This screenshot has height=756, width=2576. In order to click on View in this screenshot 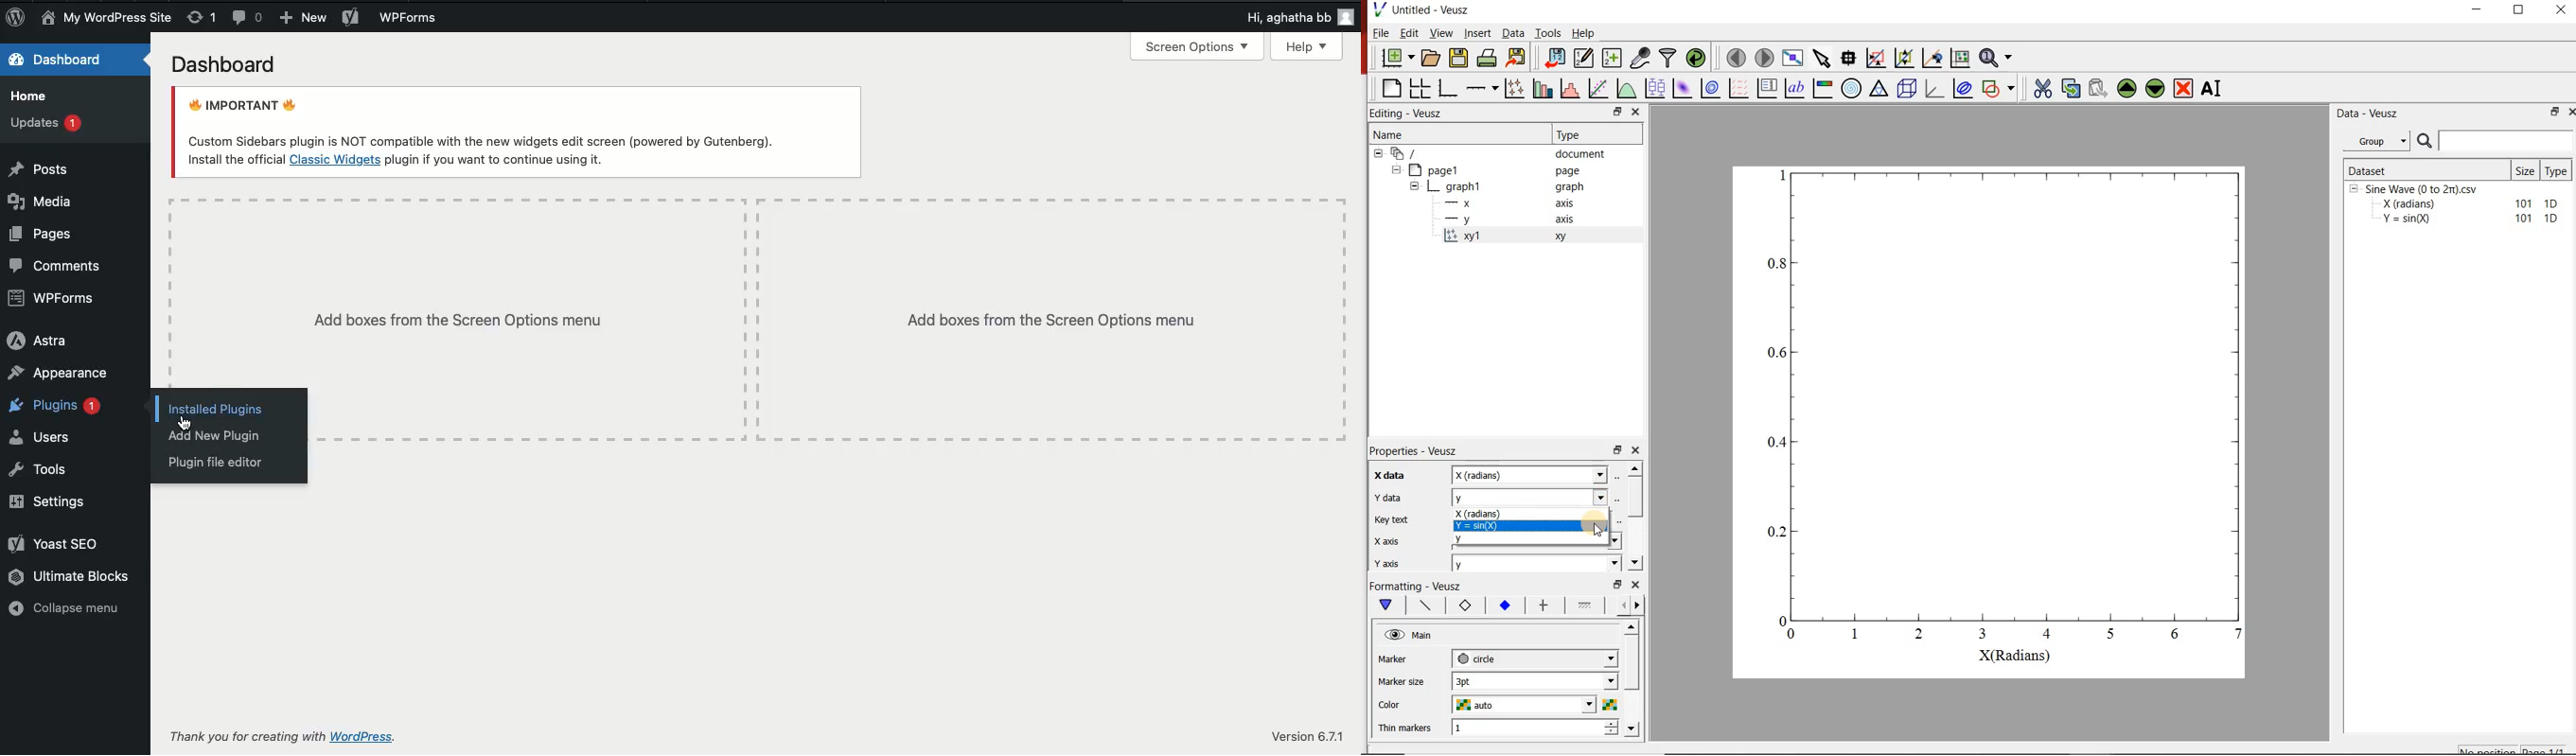, I will do `click(1442, 33)`.